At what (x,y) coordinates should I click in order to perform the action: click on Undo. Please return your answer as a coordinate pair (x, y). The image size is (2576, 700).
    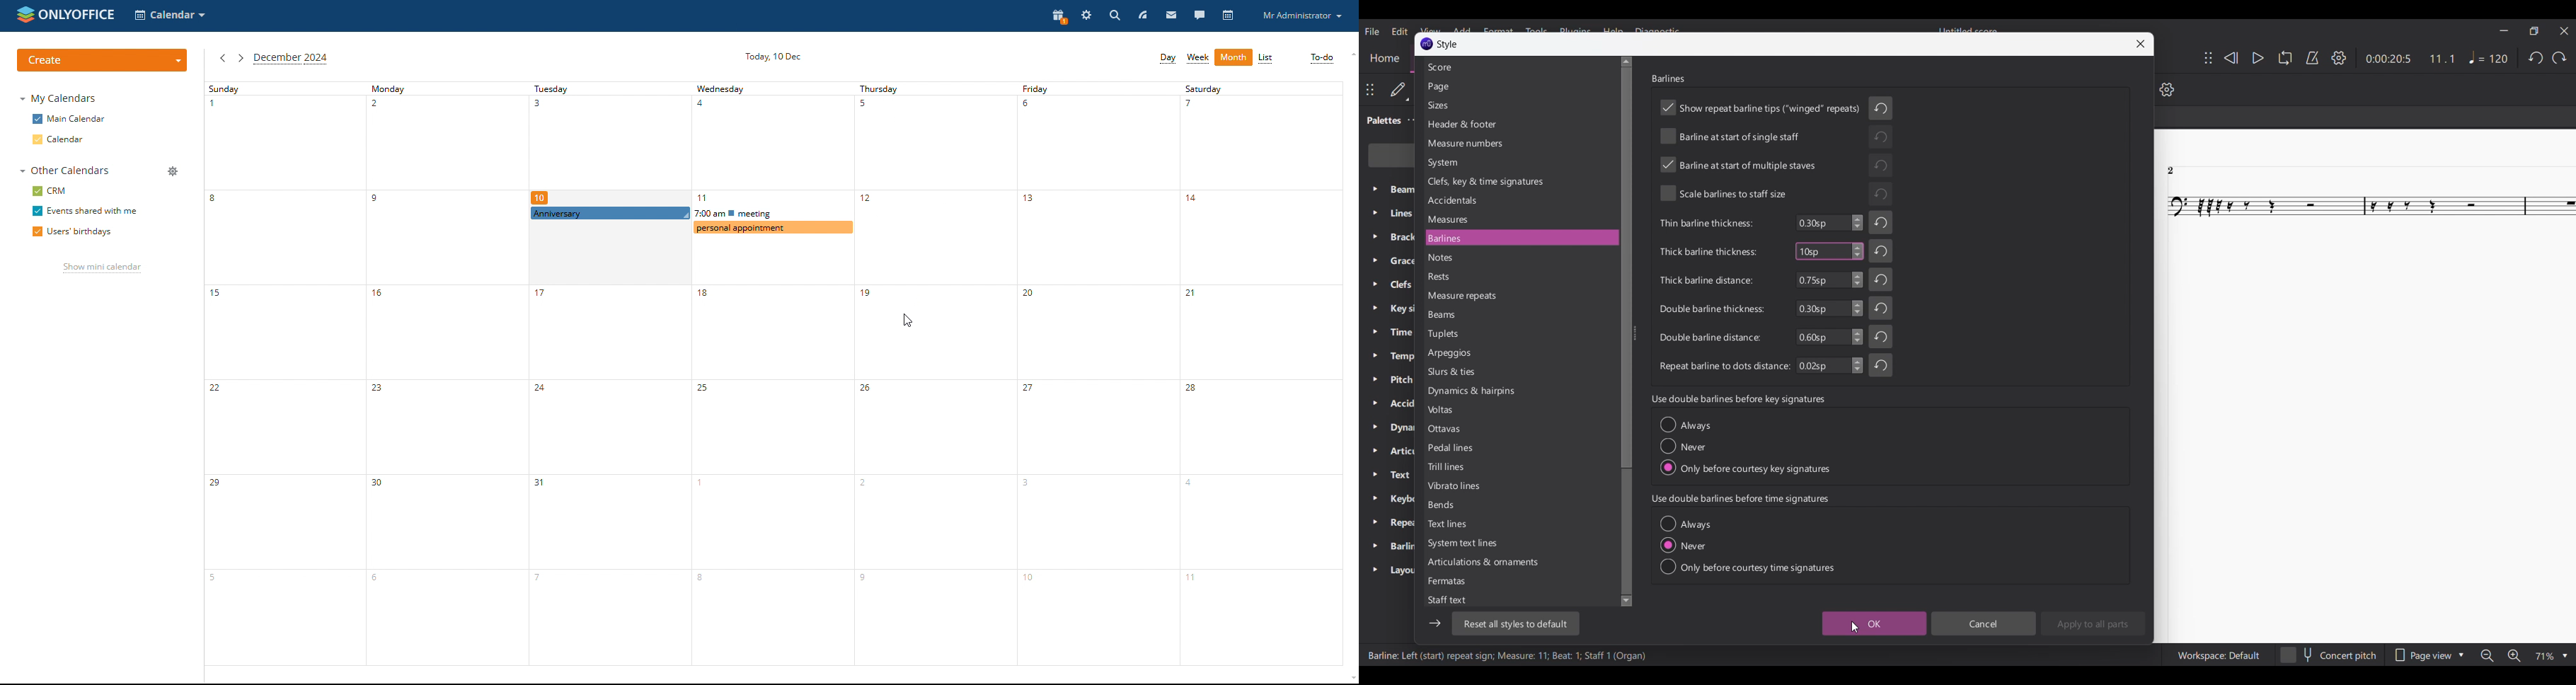
    Looking at the image, I should click on (2536, 58).